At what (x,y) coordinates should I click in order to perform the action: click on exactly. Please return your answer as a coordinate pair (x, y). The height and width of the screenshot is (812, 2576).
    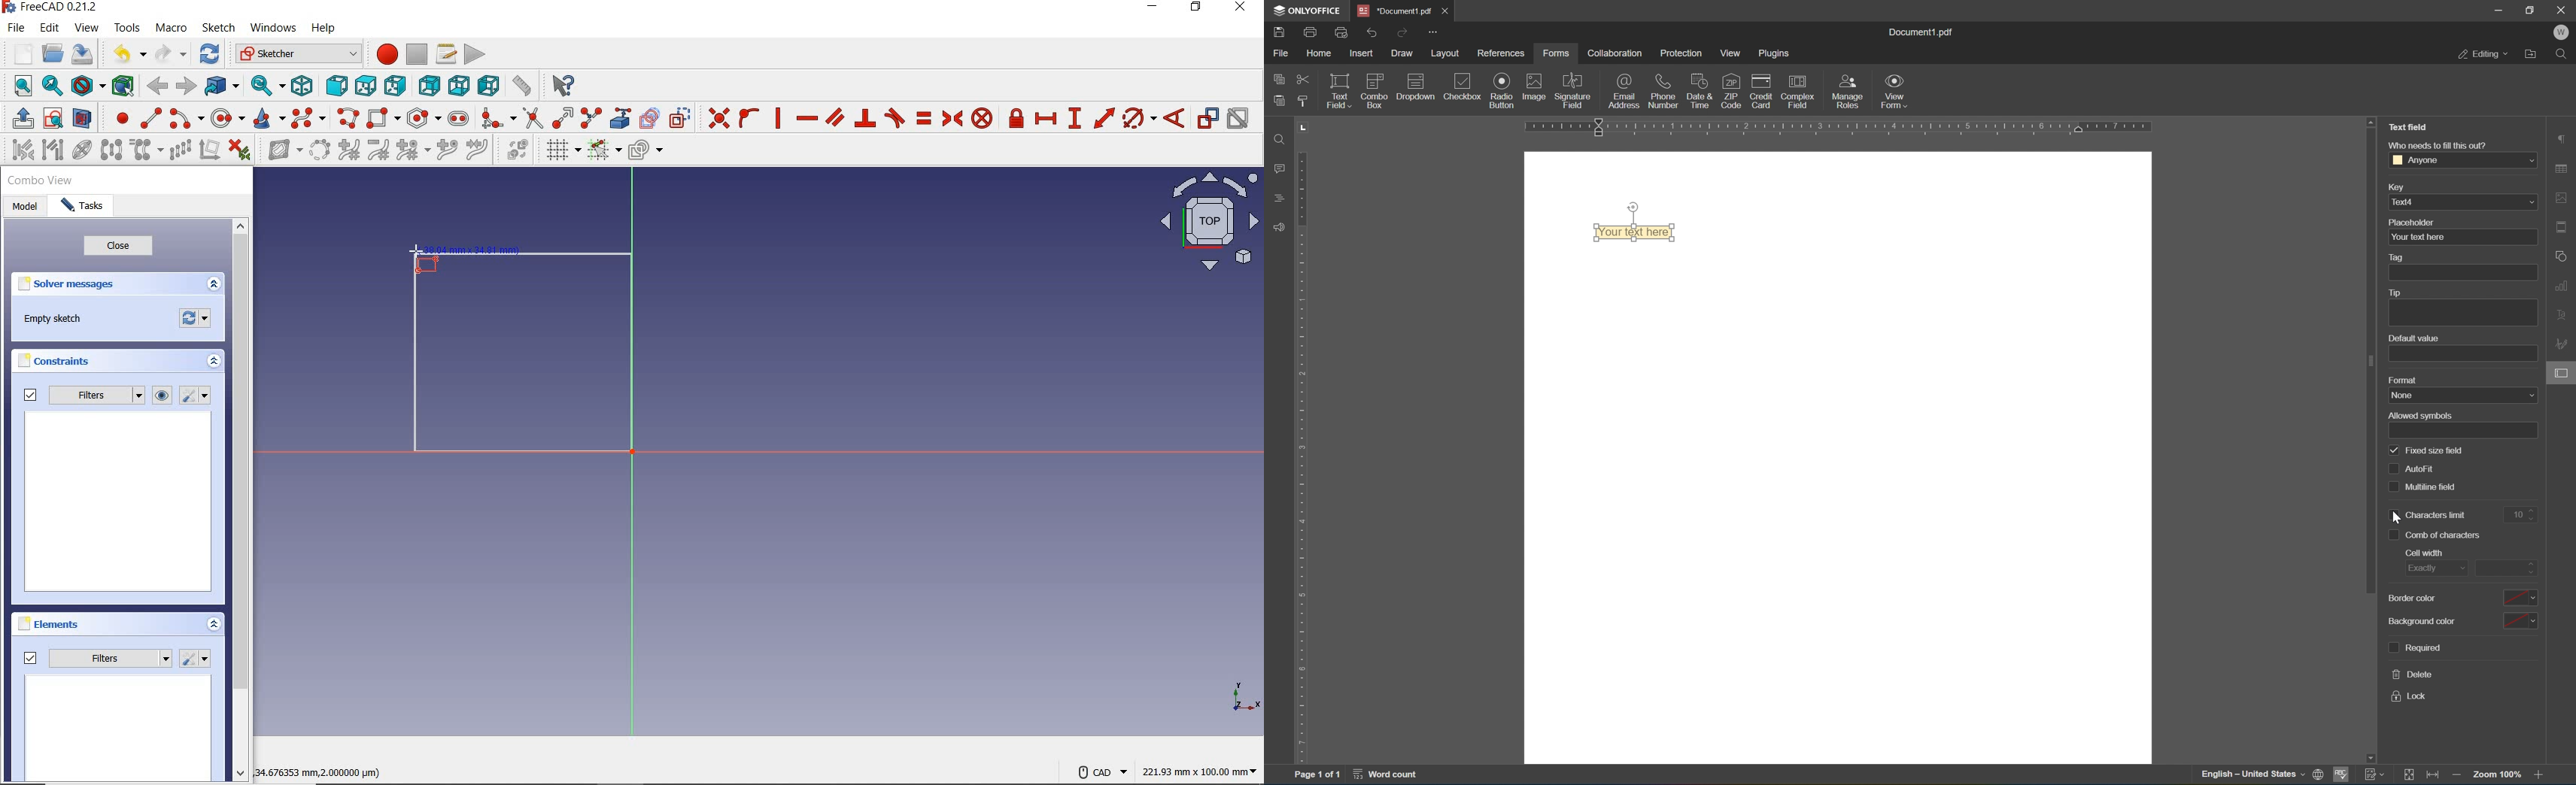
    Looking at the image, I should click on (2436, 566).